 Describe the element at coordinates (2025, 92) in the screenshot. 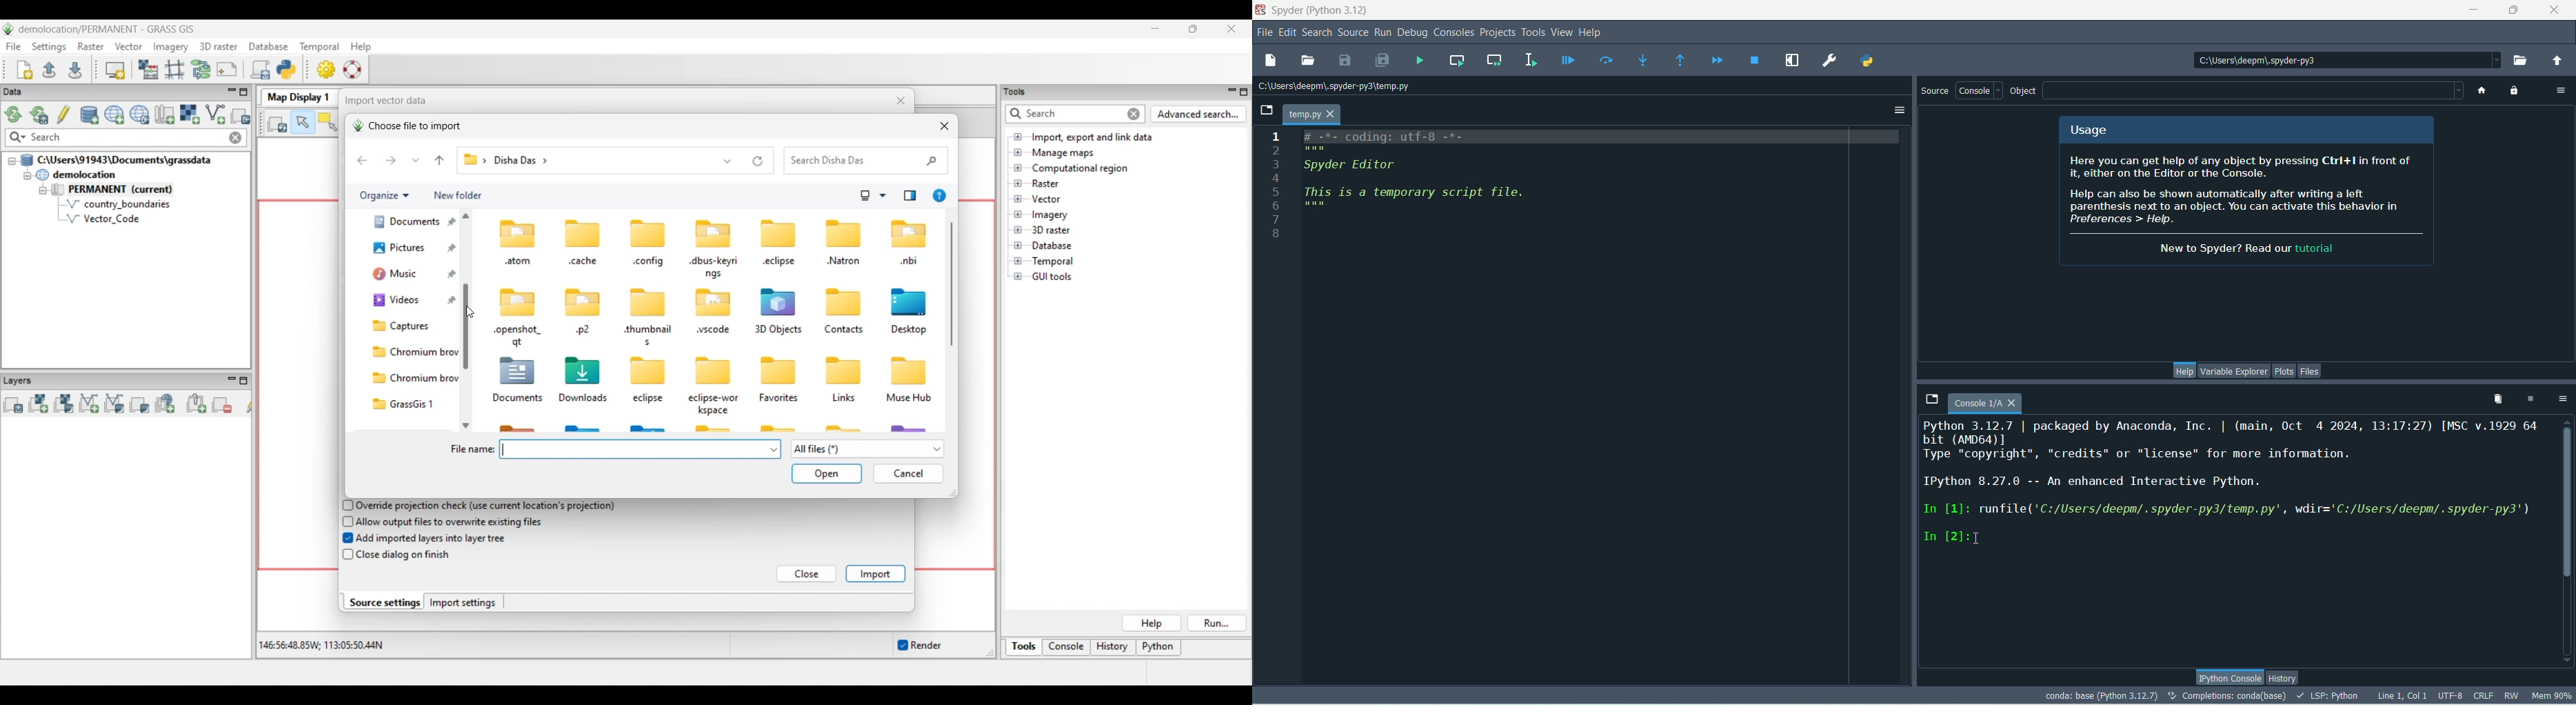

I see `object` at that location.